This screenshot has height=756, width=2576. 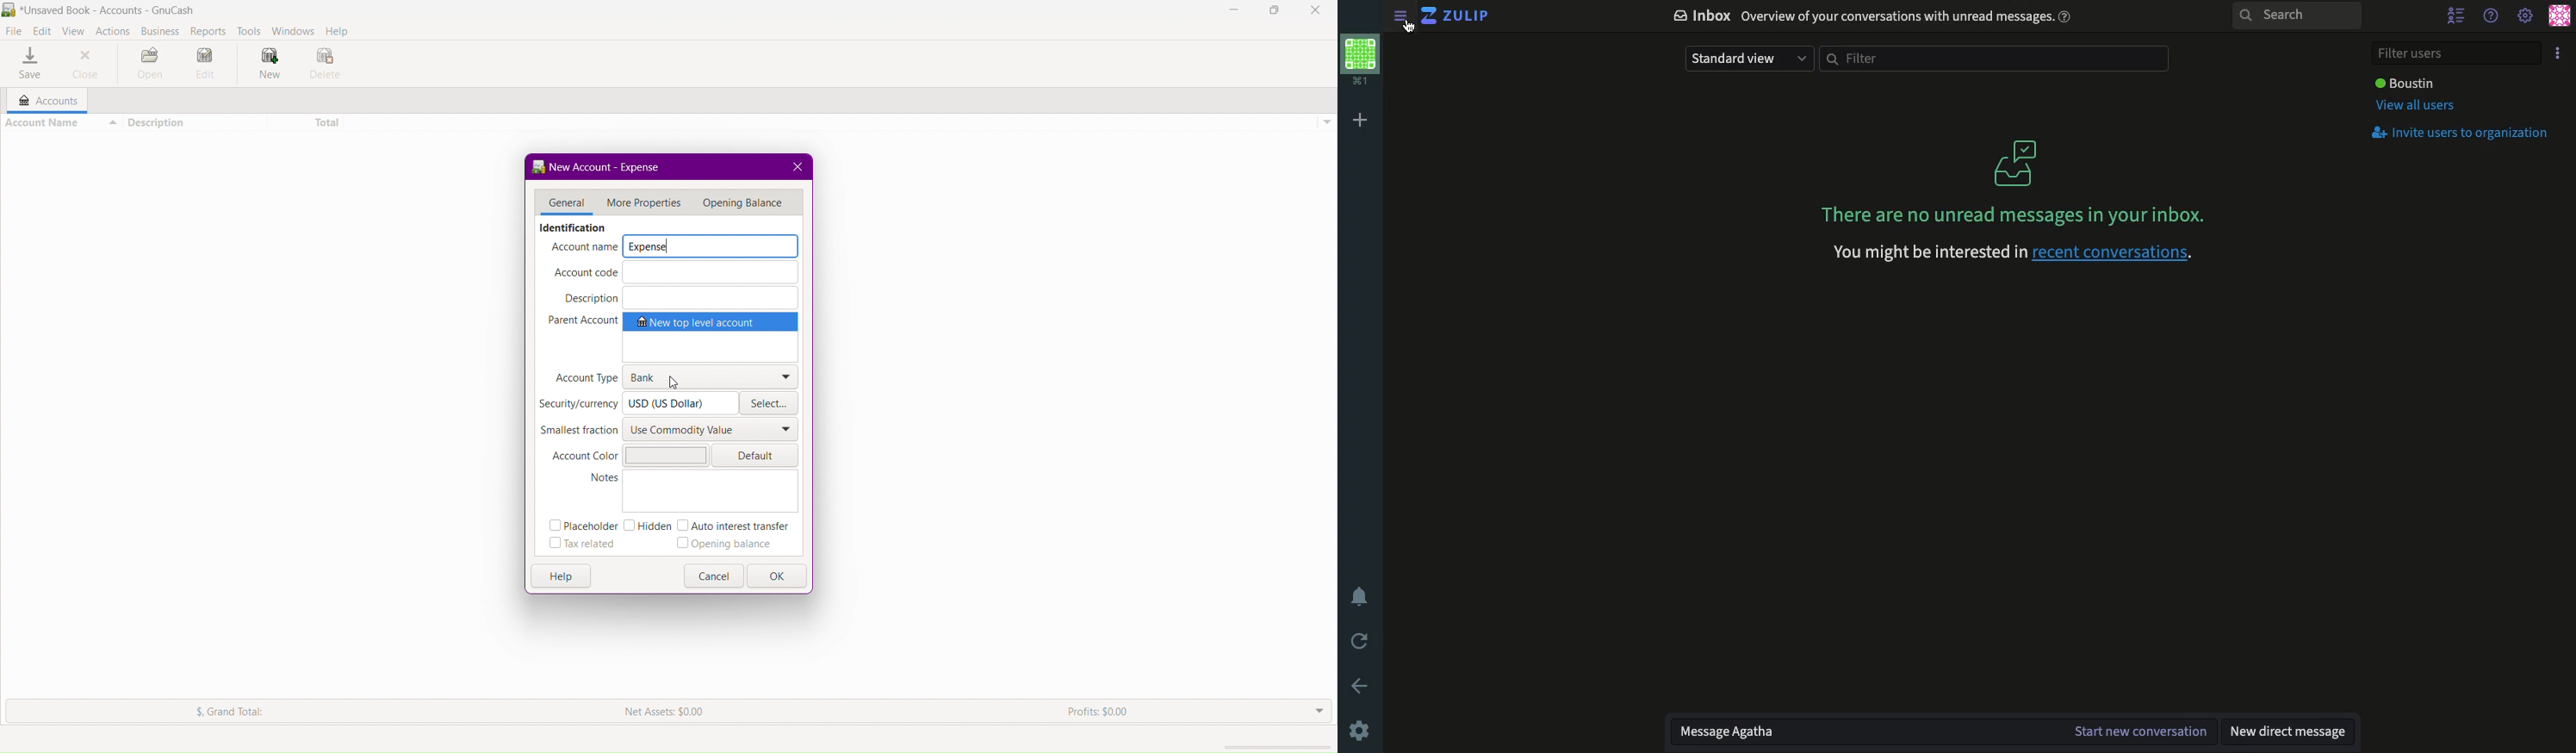 What do you see at coordinates (1103, 711) in the screenshot?
I see `Profits: $0.00` at bounding box center [1103, 711].